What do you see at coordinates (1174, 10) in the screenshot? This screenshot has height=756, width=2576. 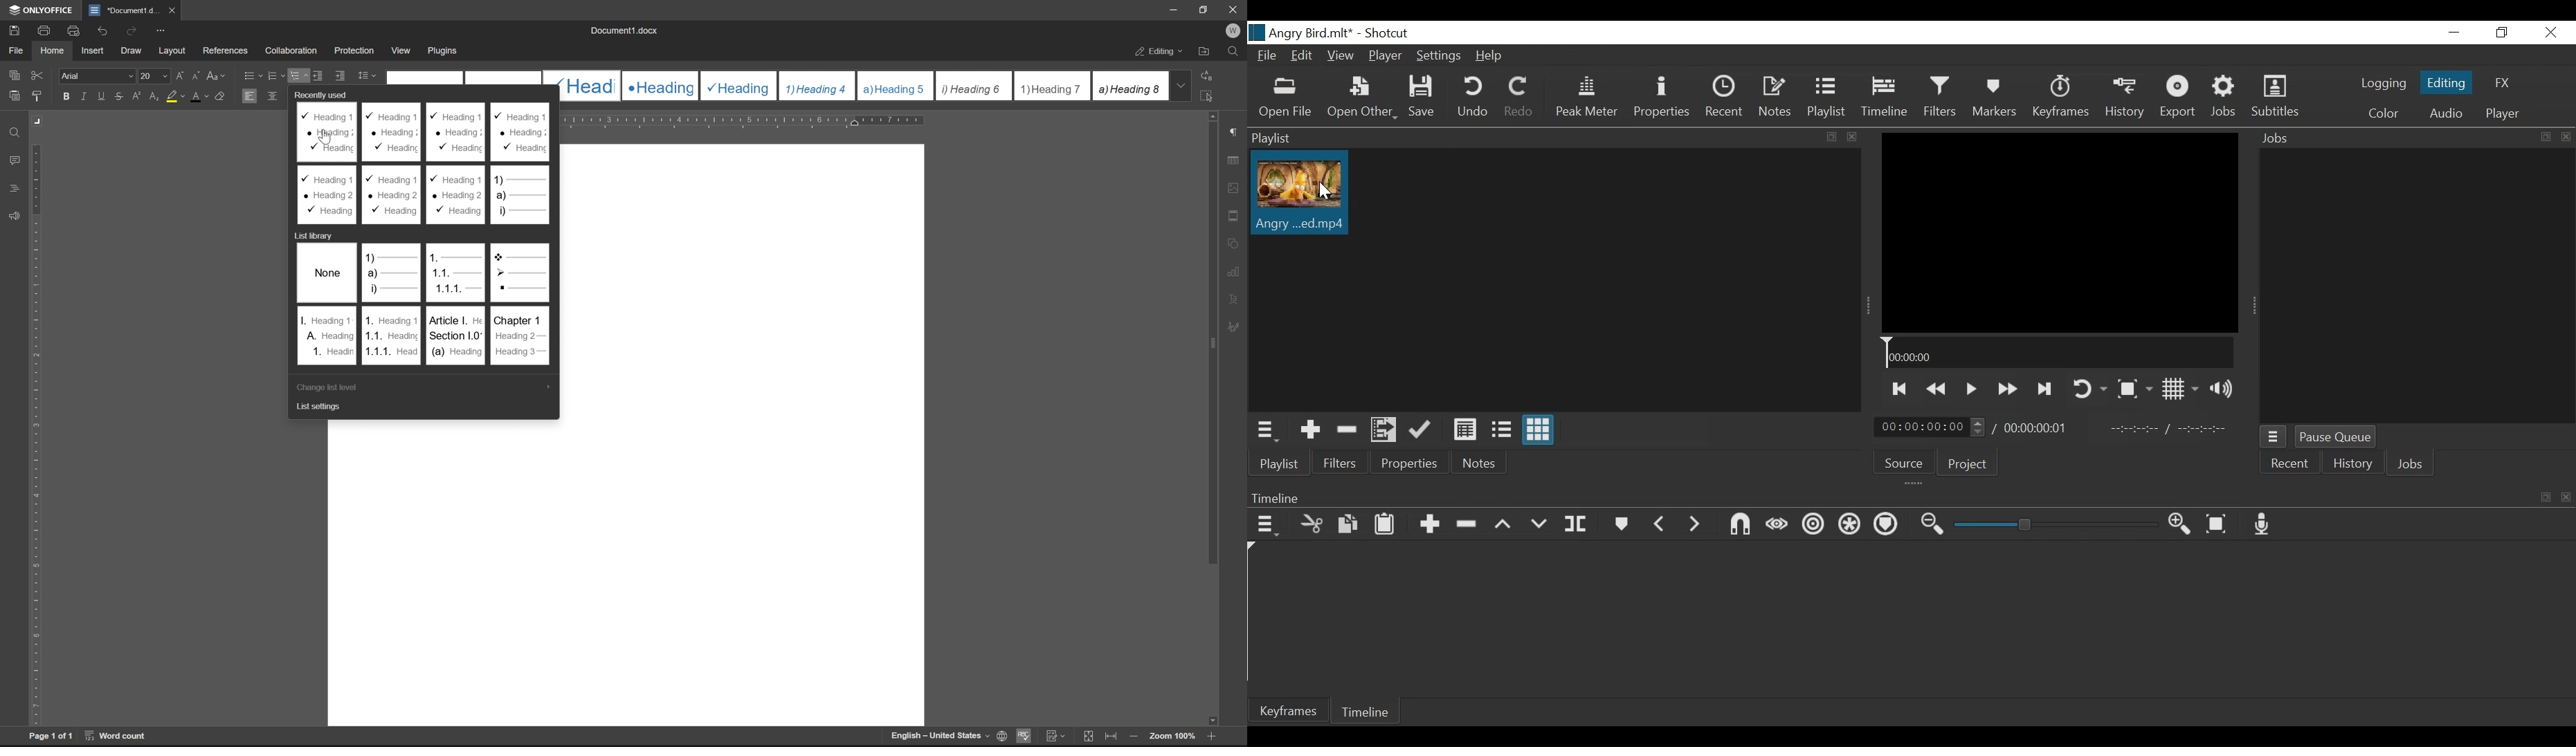 I see `minimize` at bounding box center [1174, 10].